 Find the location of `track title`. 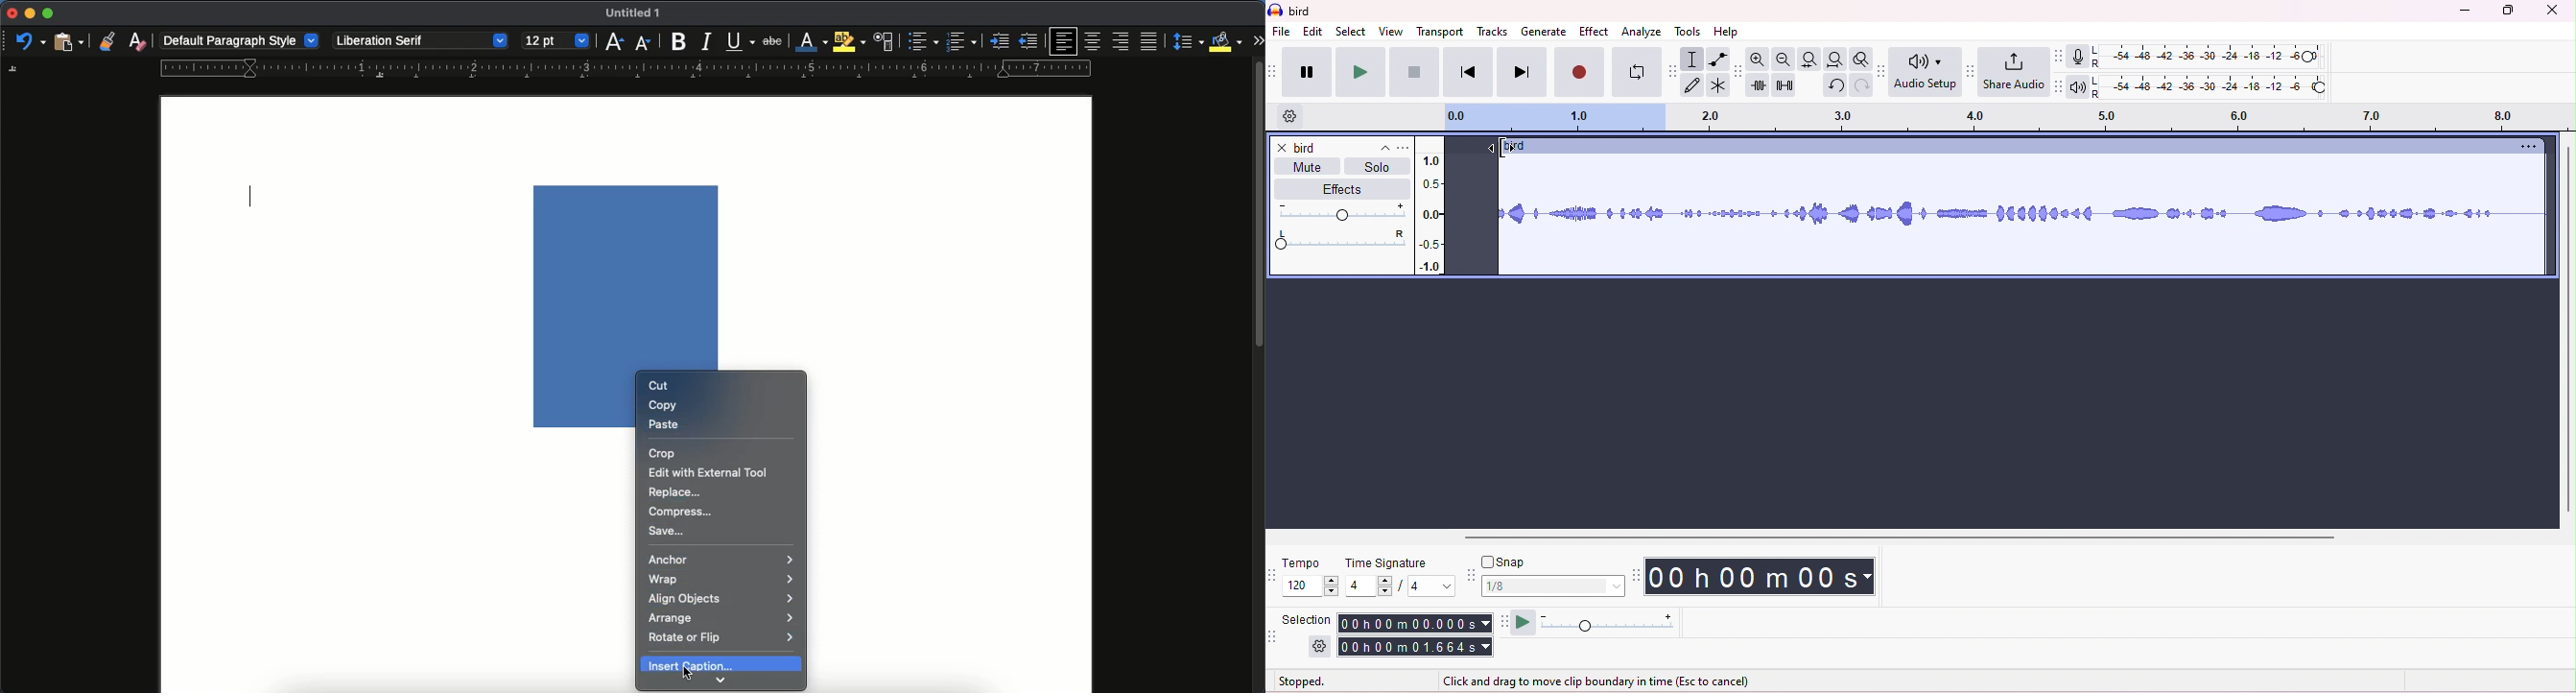

track title is located at coordinates (1342, 148).